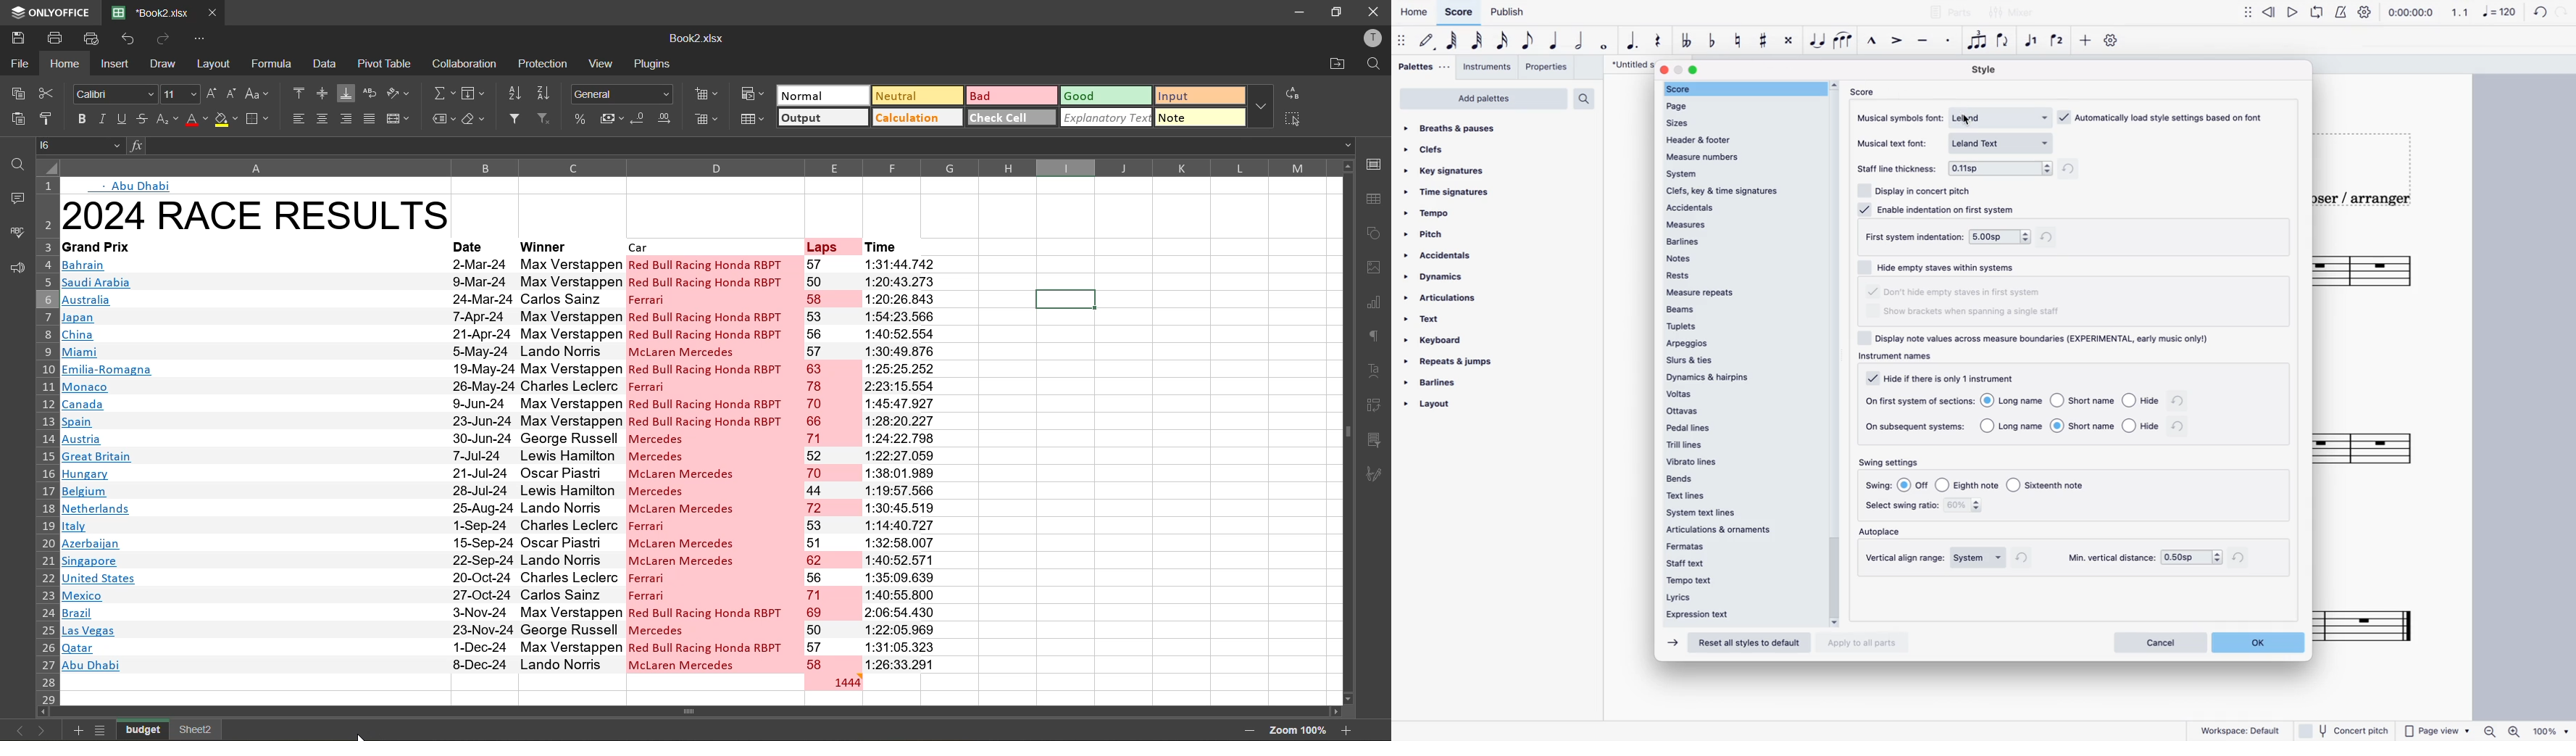 The height and width of the screenshot is (756, 2576). What do you see at coordinates (2040, 338) in the screenshot?
I see `display notes` at bounding box center [2040, 338].